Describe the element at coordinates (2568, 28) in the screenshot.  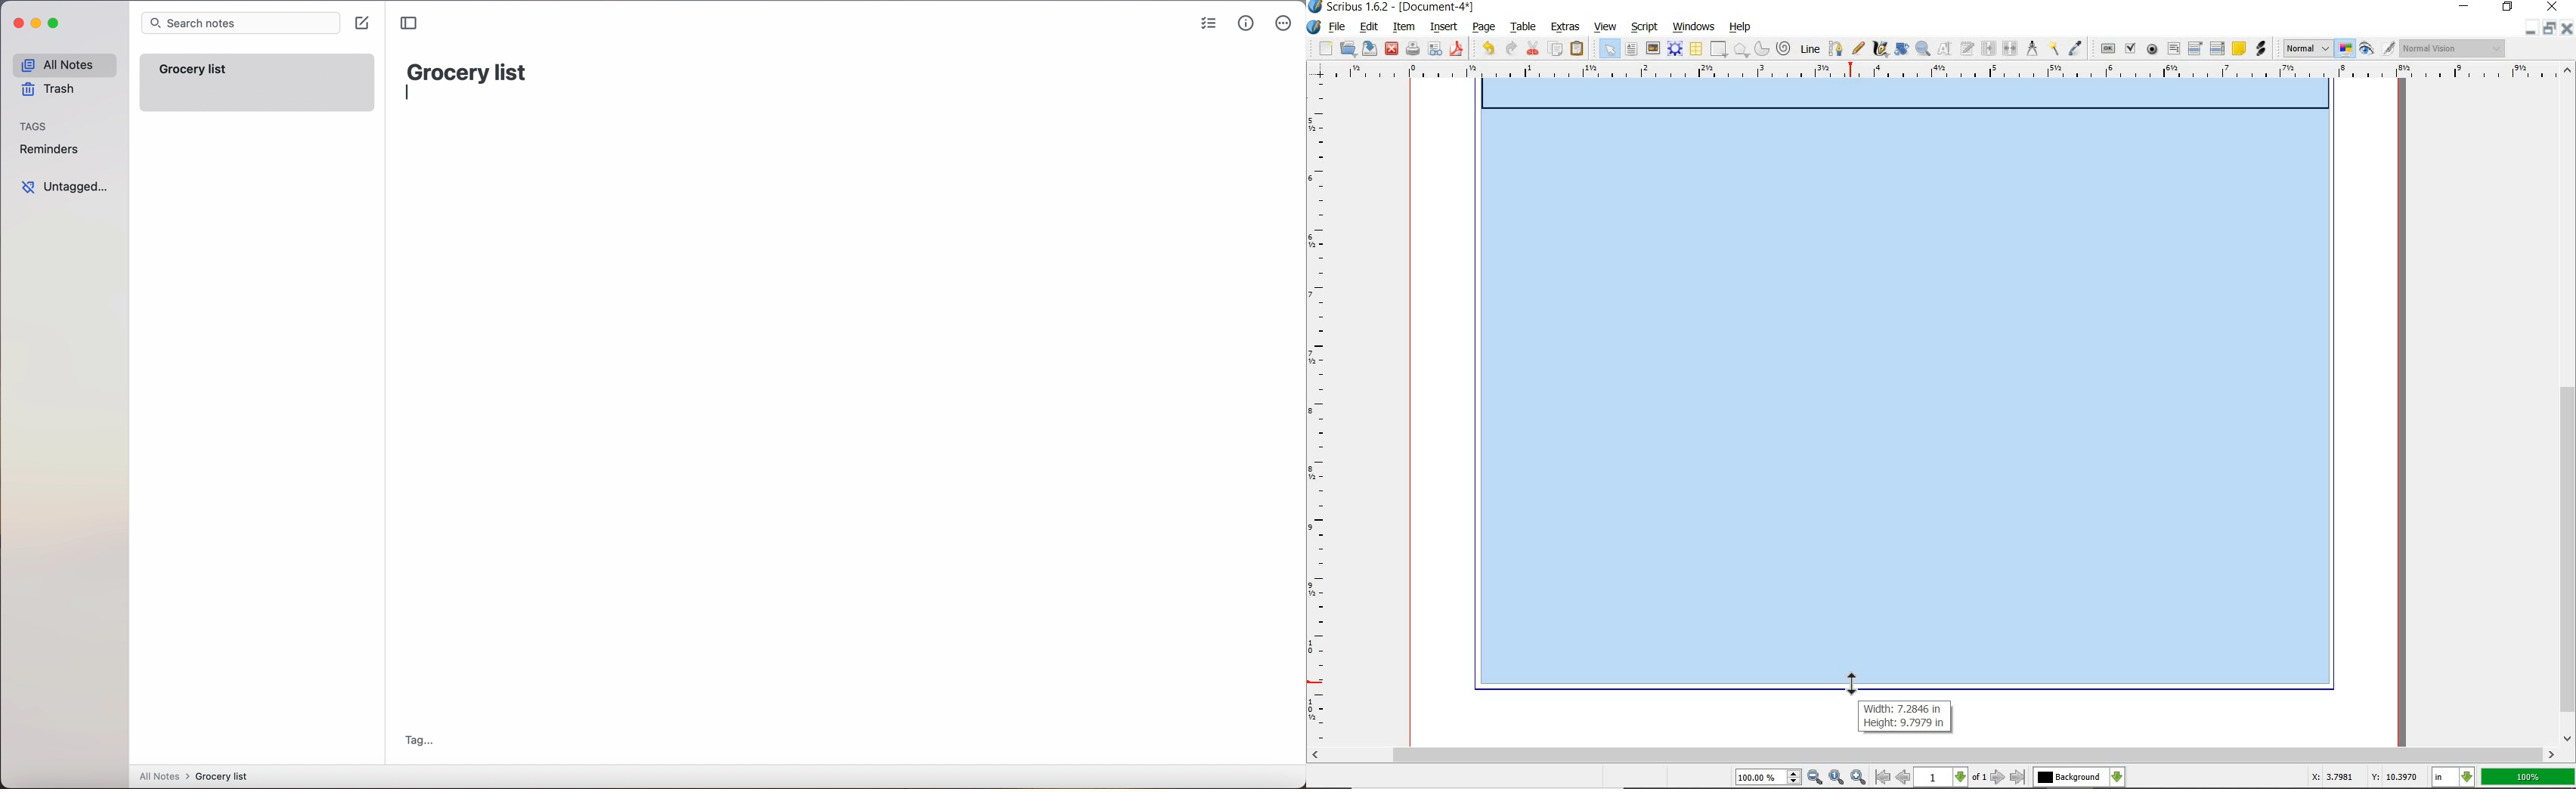
I see `close` at that location.